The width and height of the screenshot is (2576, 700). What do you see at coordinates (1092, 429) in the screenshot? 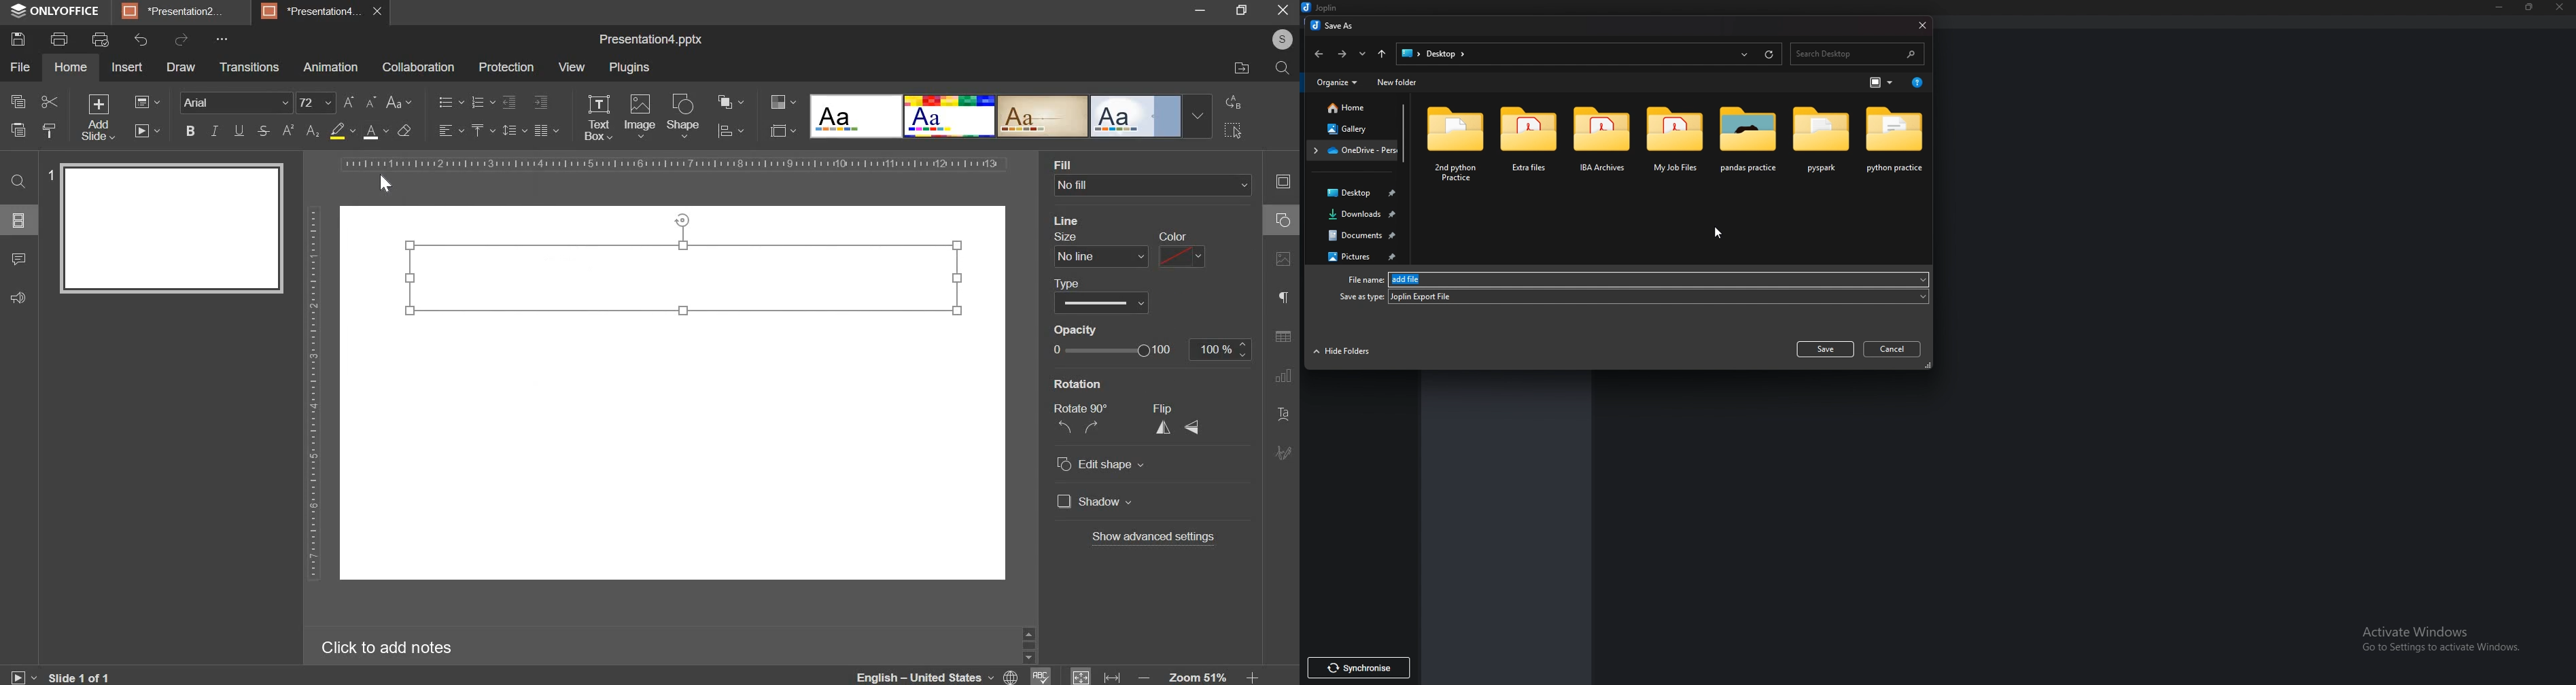
I see `right` at bounding box center [1092, 429].